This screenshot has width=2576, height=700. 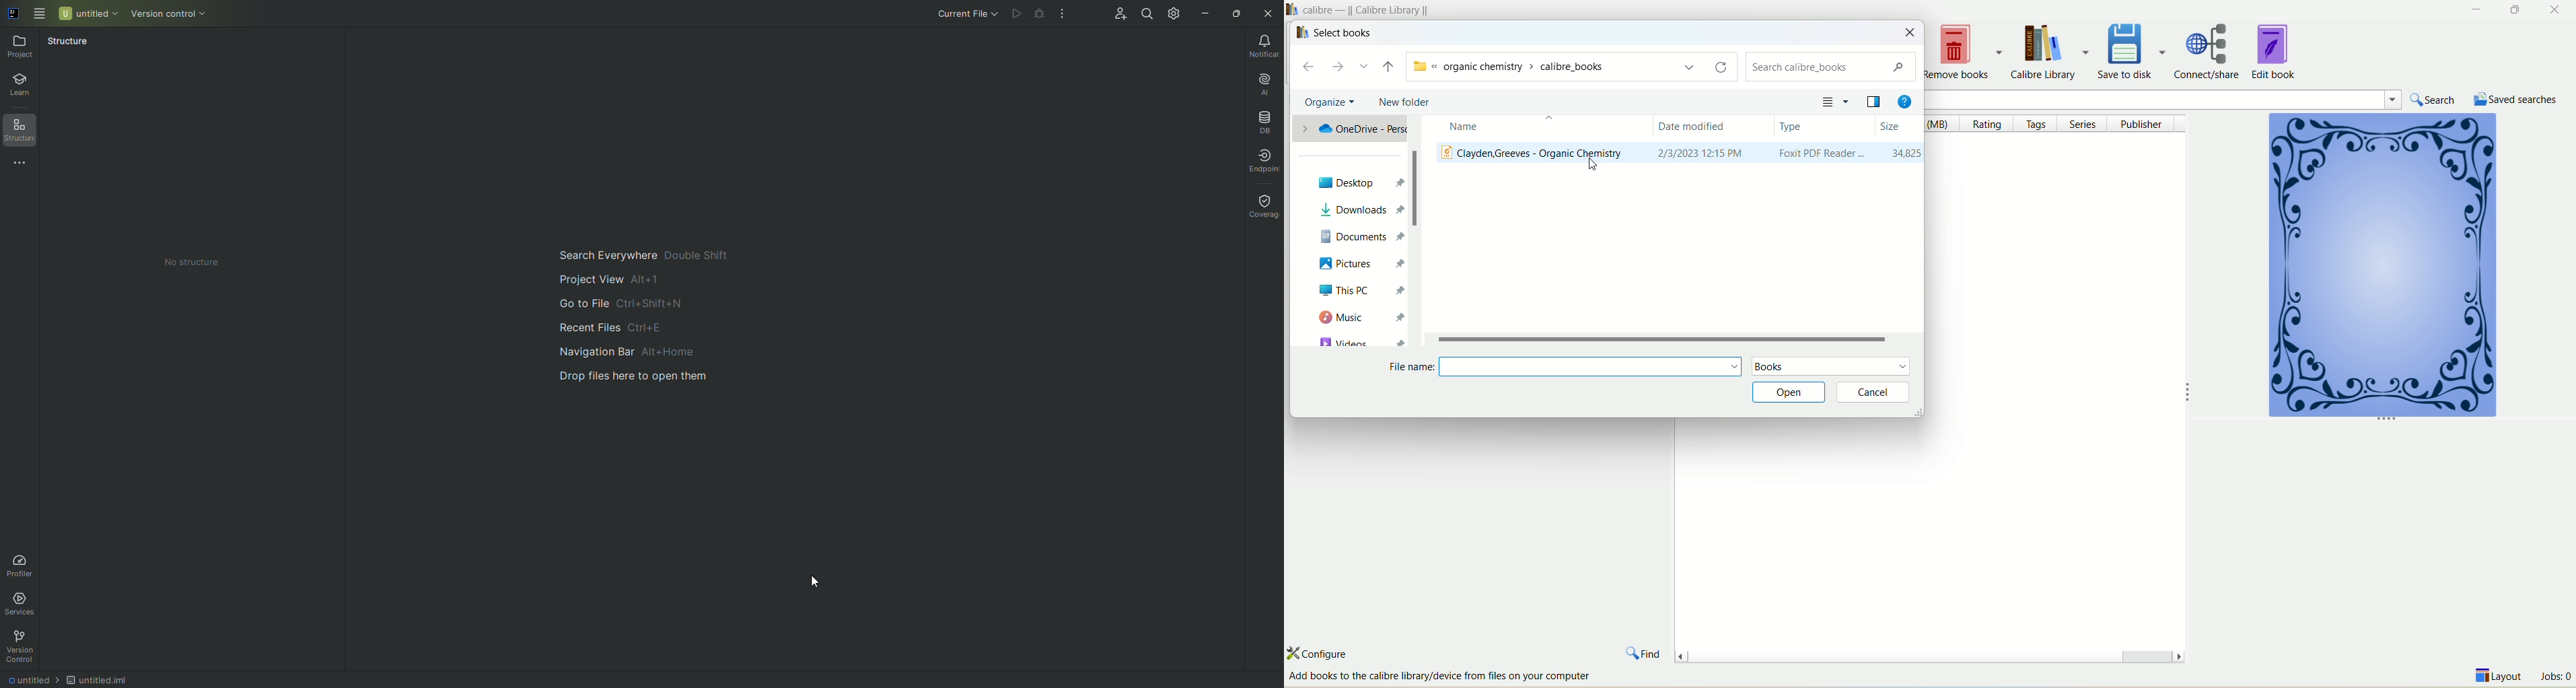 I want to click on find, so click(x=1644, y=650).